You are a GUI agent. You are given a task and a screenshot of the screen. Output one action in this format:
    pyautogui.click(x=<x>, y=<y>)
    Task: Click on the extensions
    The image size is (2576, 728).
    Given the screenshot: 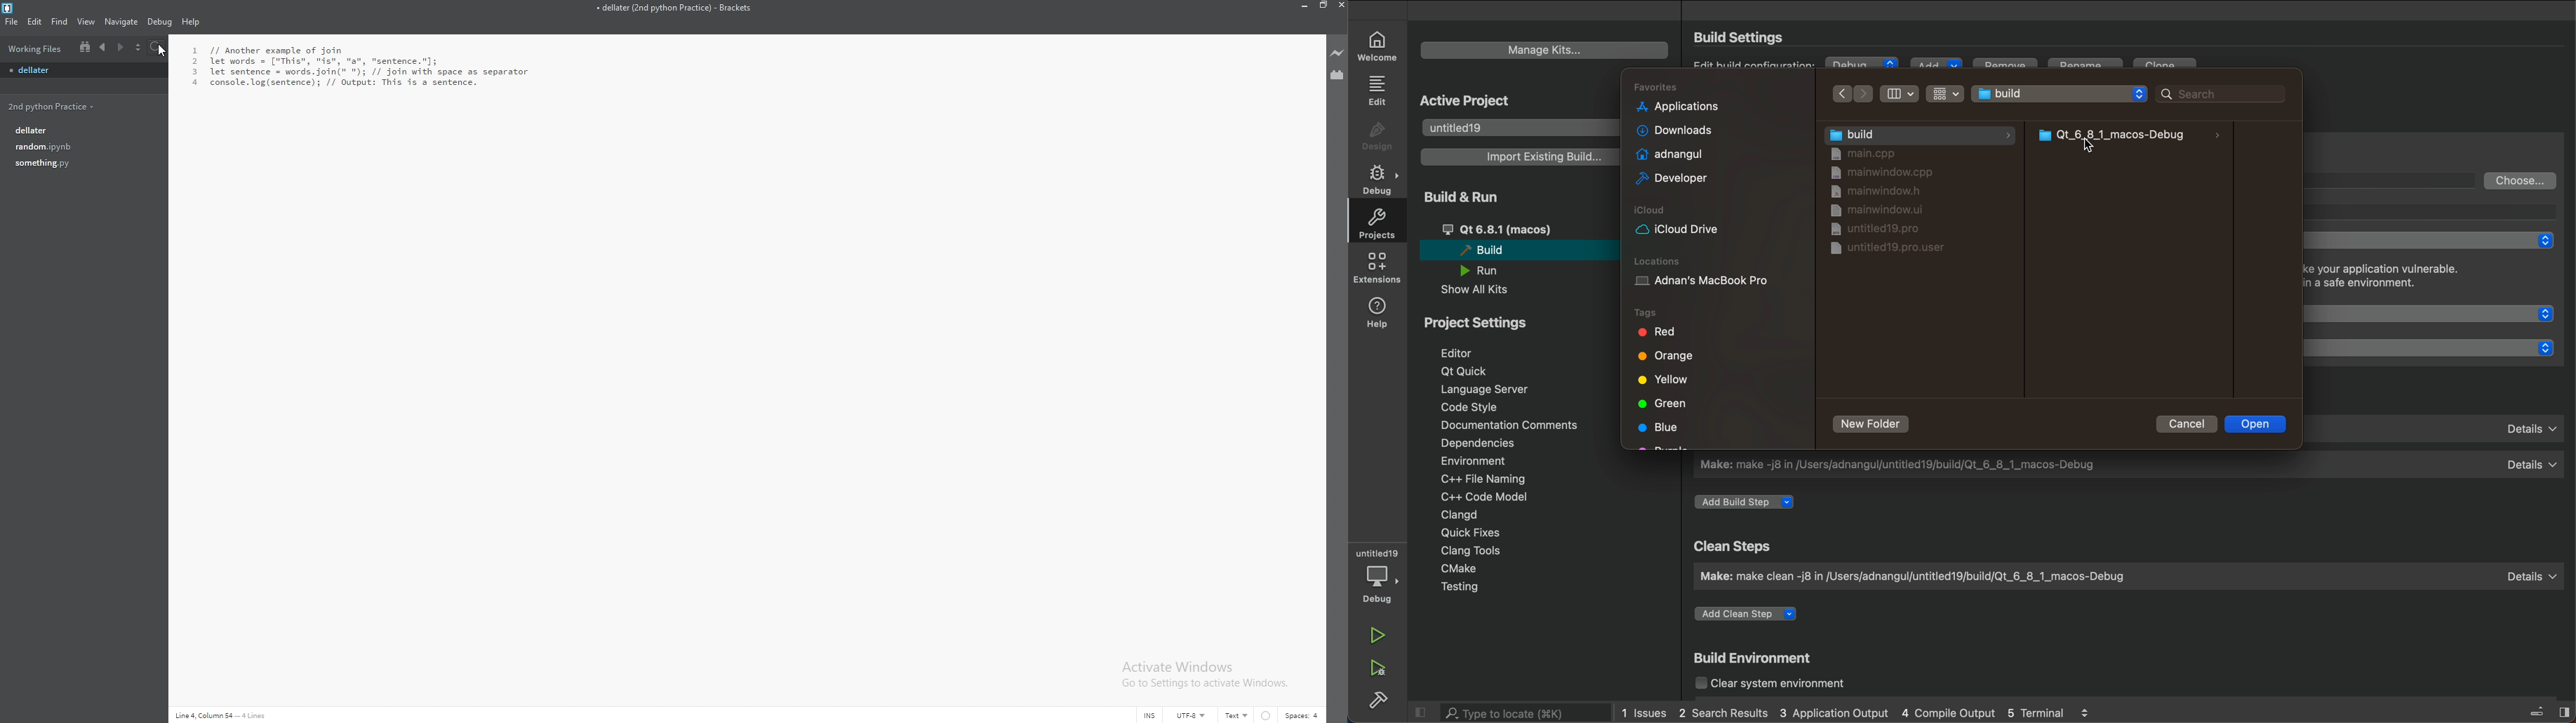 What is the action you would take?
    pyautogui.click(x=1377, y=268)
    